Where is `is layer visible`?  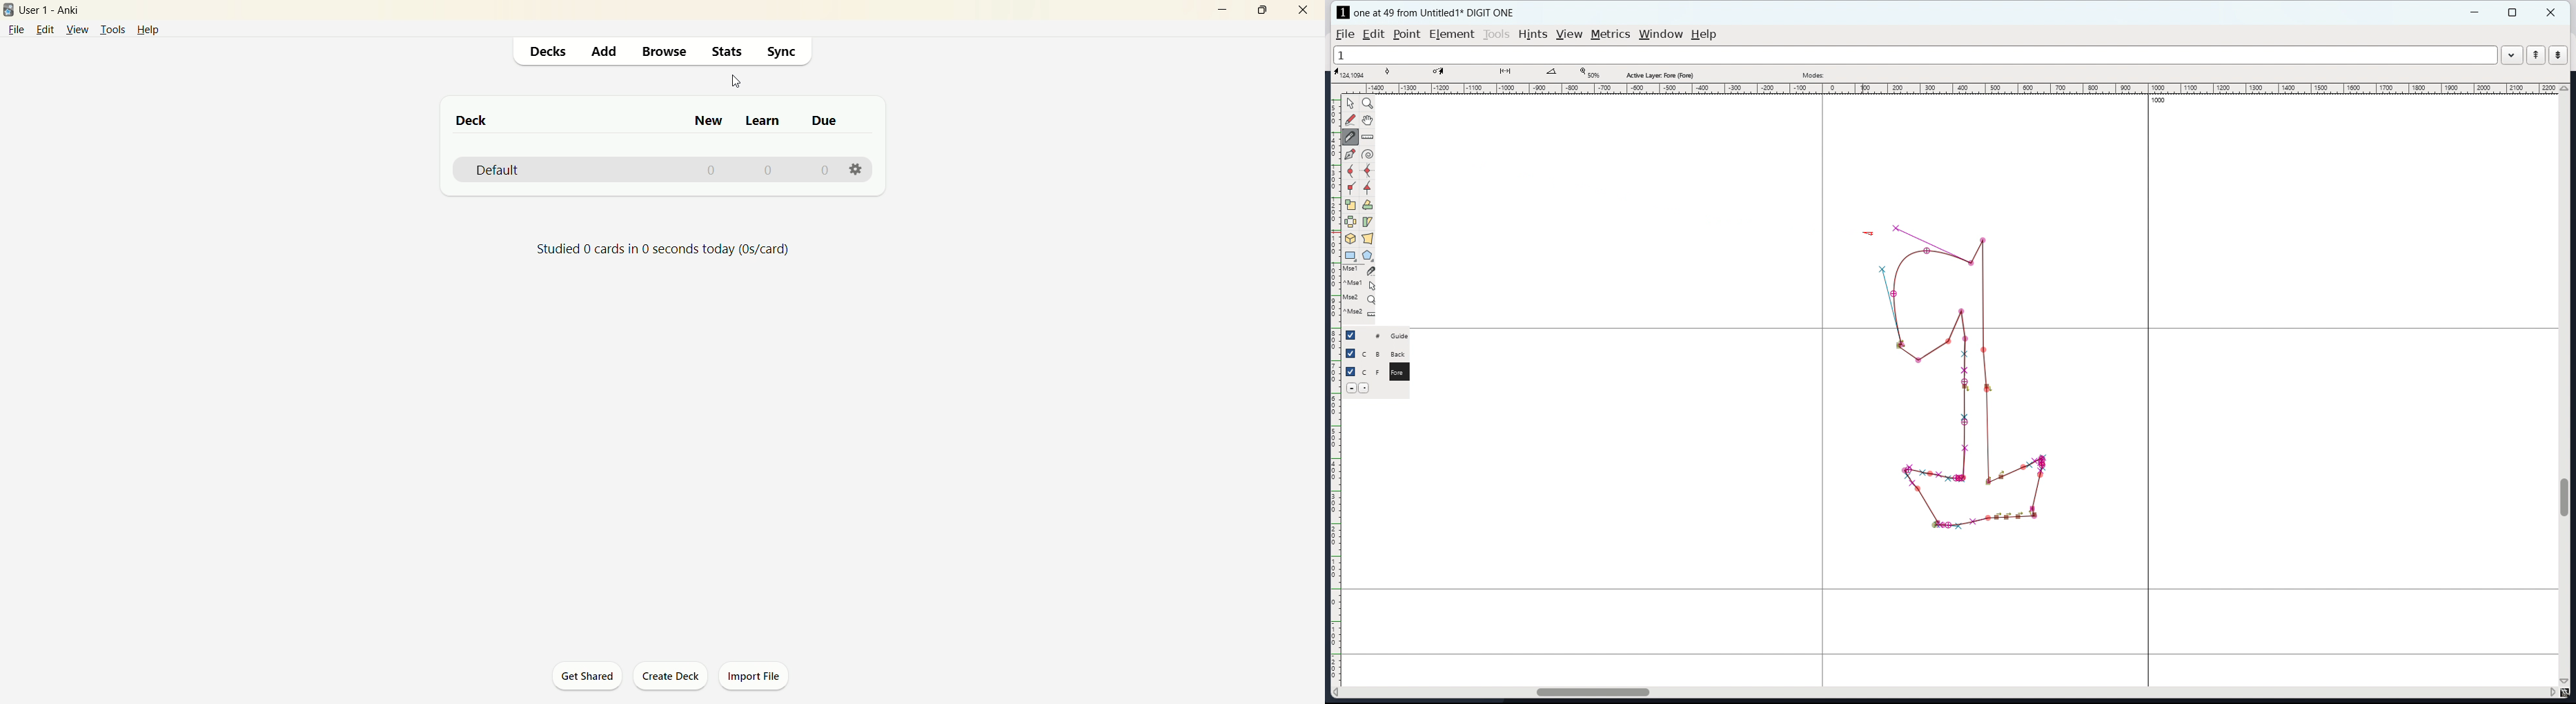
is layer visible is located at coordinates (1350, 353).